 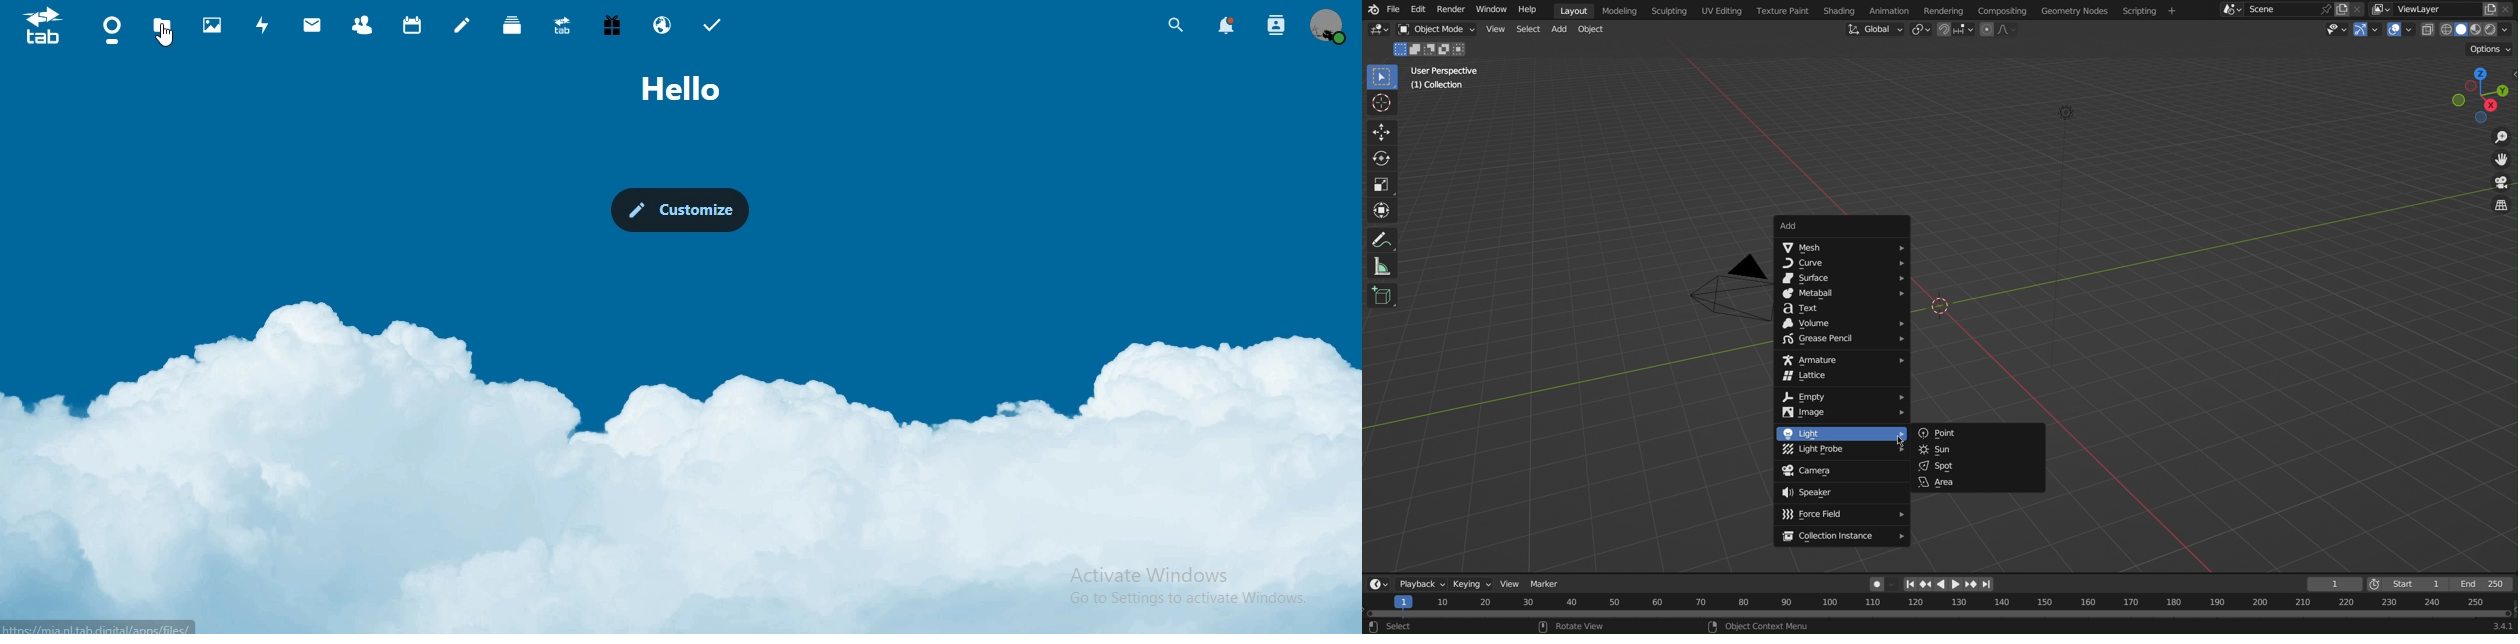 What do you see at coordinates (1434, 30) in the screenshot?
I see `Object Mode` at bounding box center [1434, 30].